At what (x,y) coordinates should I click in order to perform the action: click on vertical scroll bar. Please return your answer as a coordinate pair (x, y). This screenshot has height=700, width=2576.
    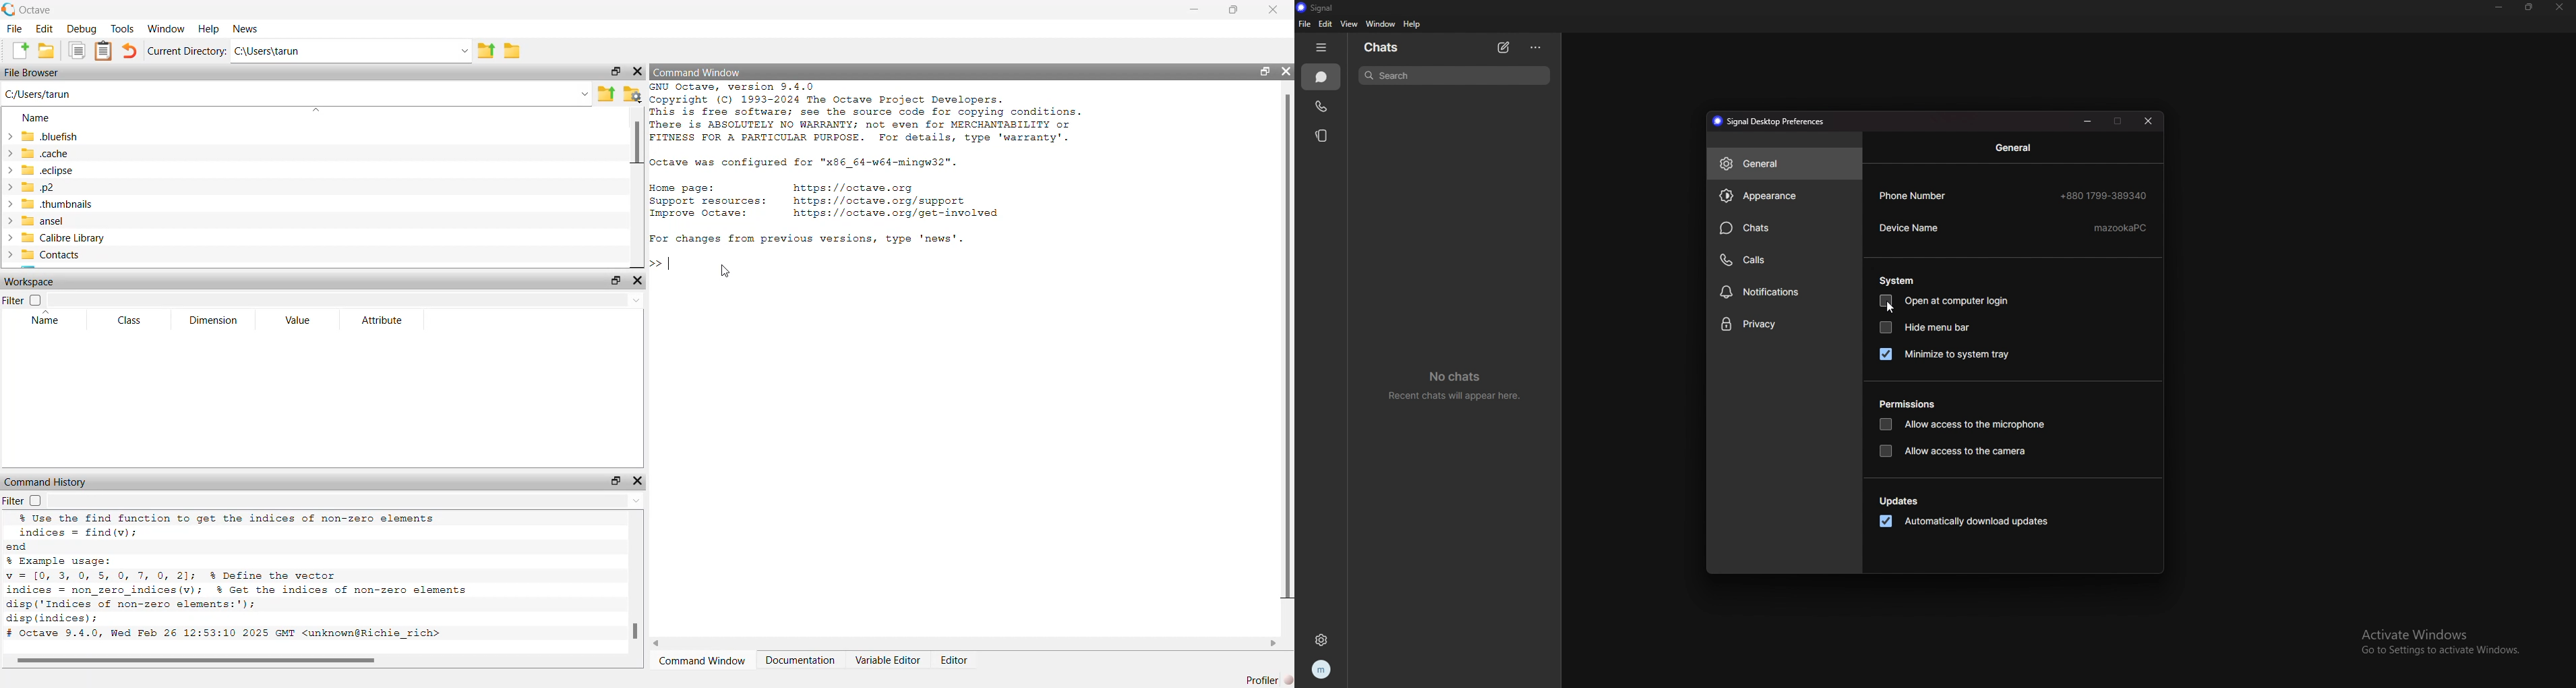
    Looking at the image, I should click on (1286, 347).